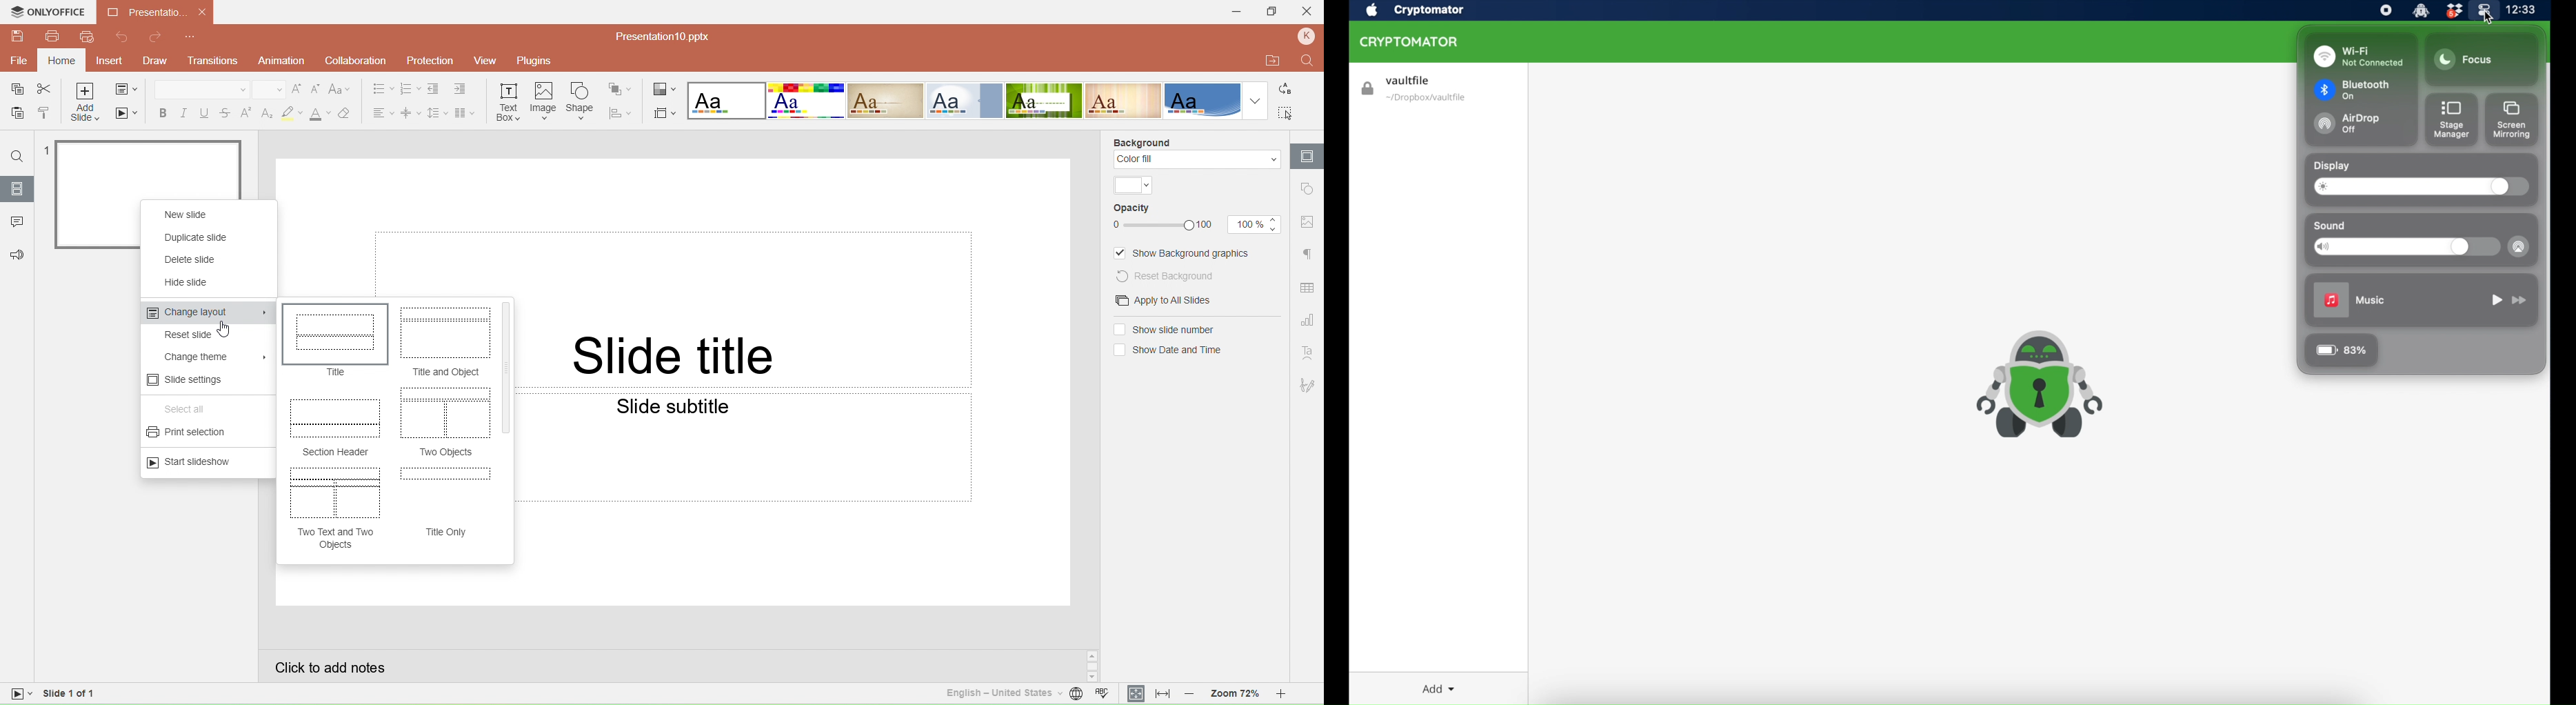  What do you see at coordinates (544, 101) in the screenshot?
I see `Insert image` at bounding box center [544, 101].